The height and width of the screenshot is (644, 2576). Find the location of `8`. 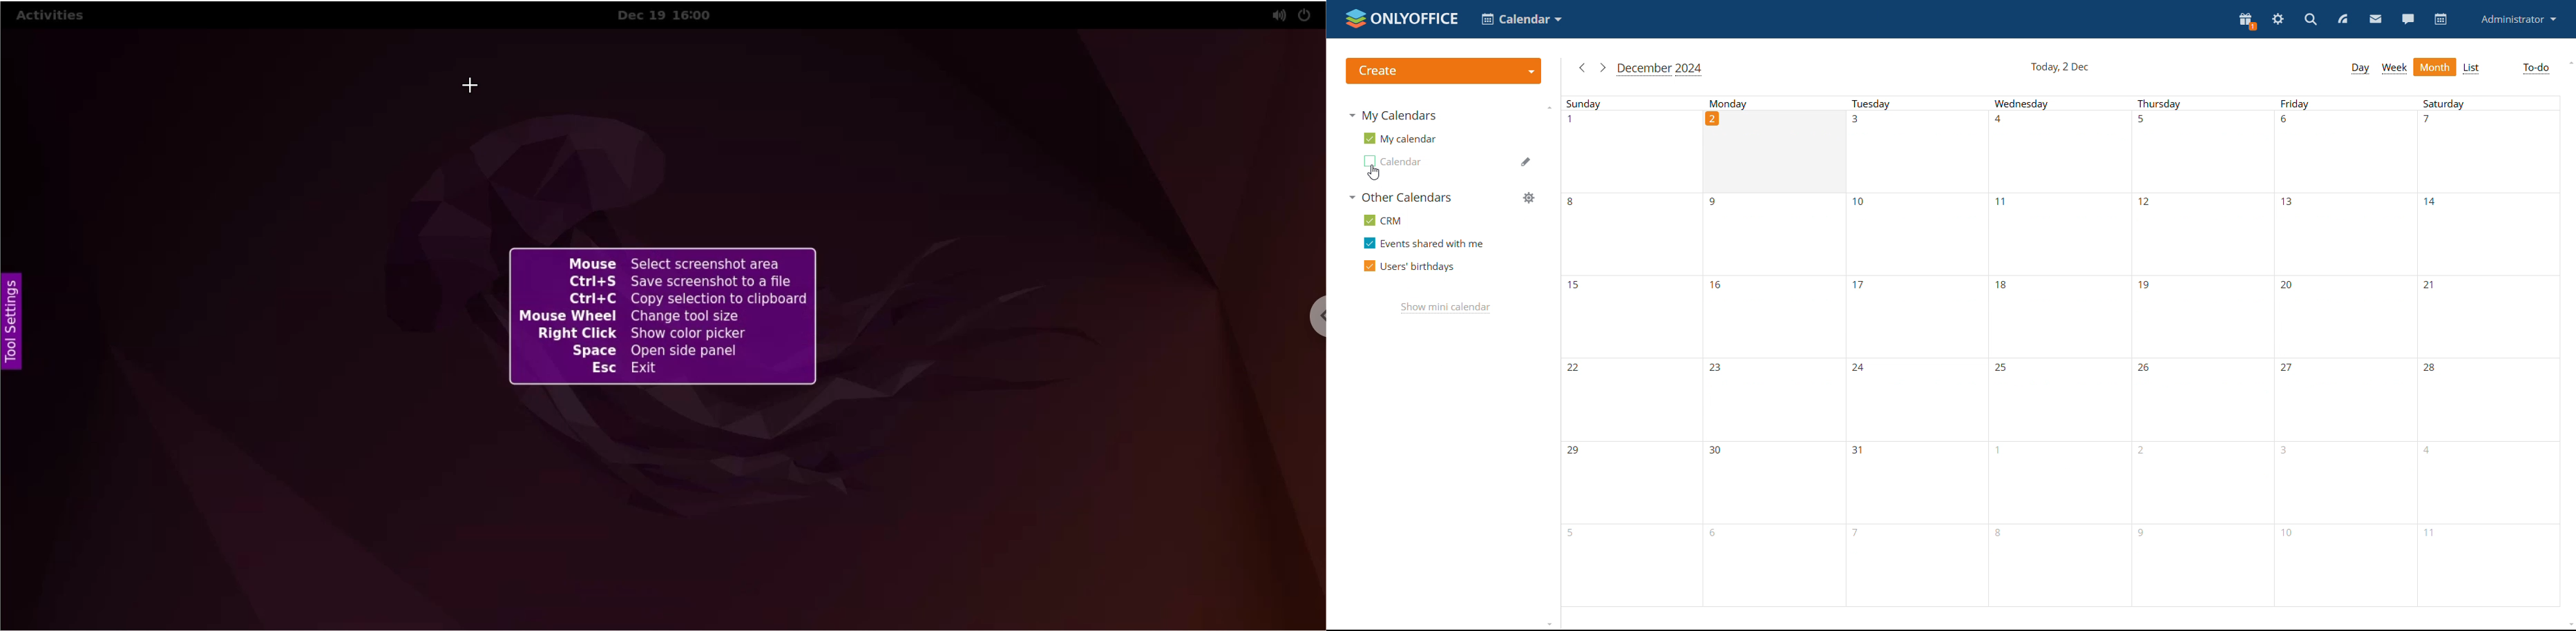

8 is located at coordinates (2202, 567).